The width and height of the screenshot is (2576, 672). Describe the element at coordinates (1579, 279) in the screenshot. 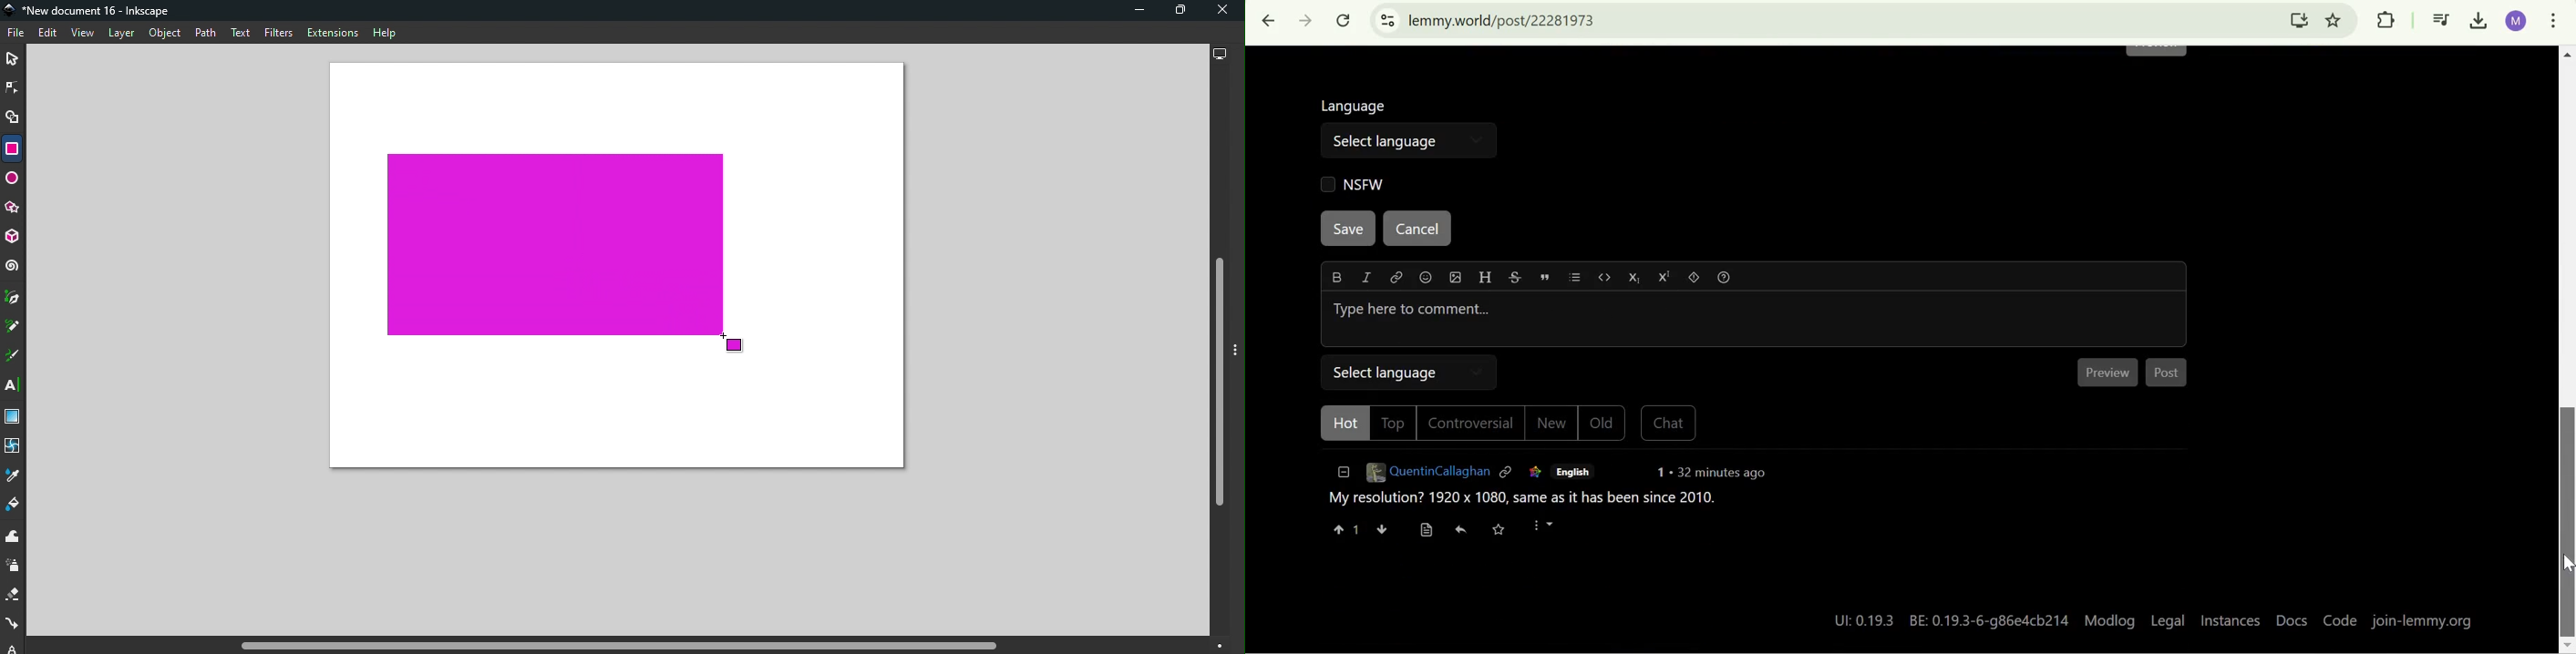

I see `list` at that location.